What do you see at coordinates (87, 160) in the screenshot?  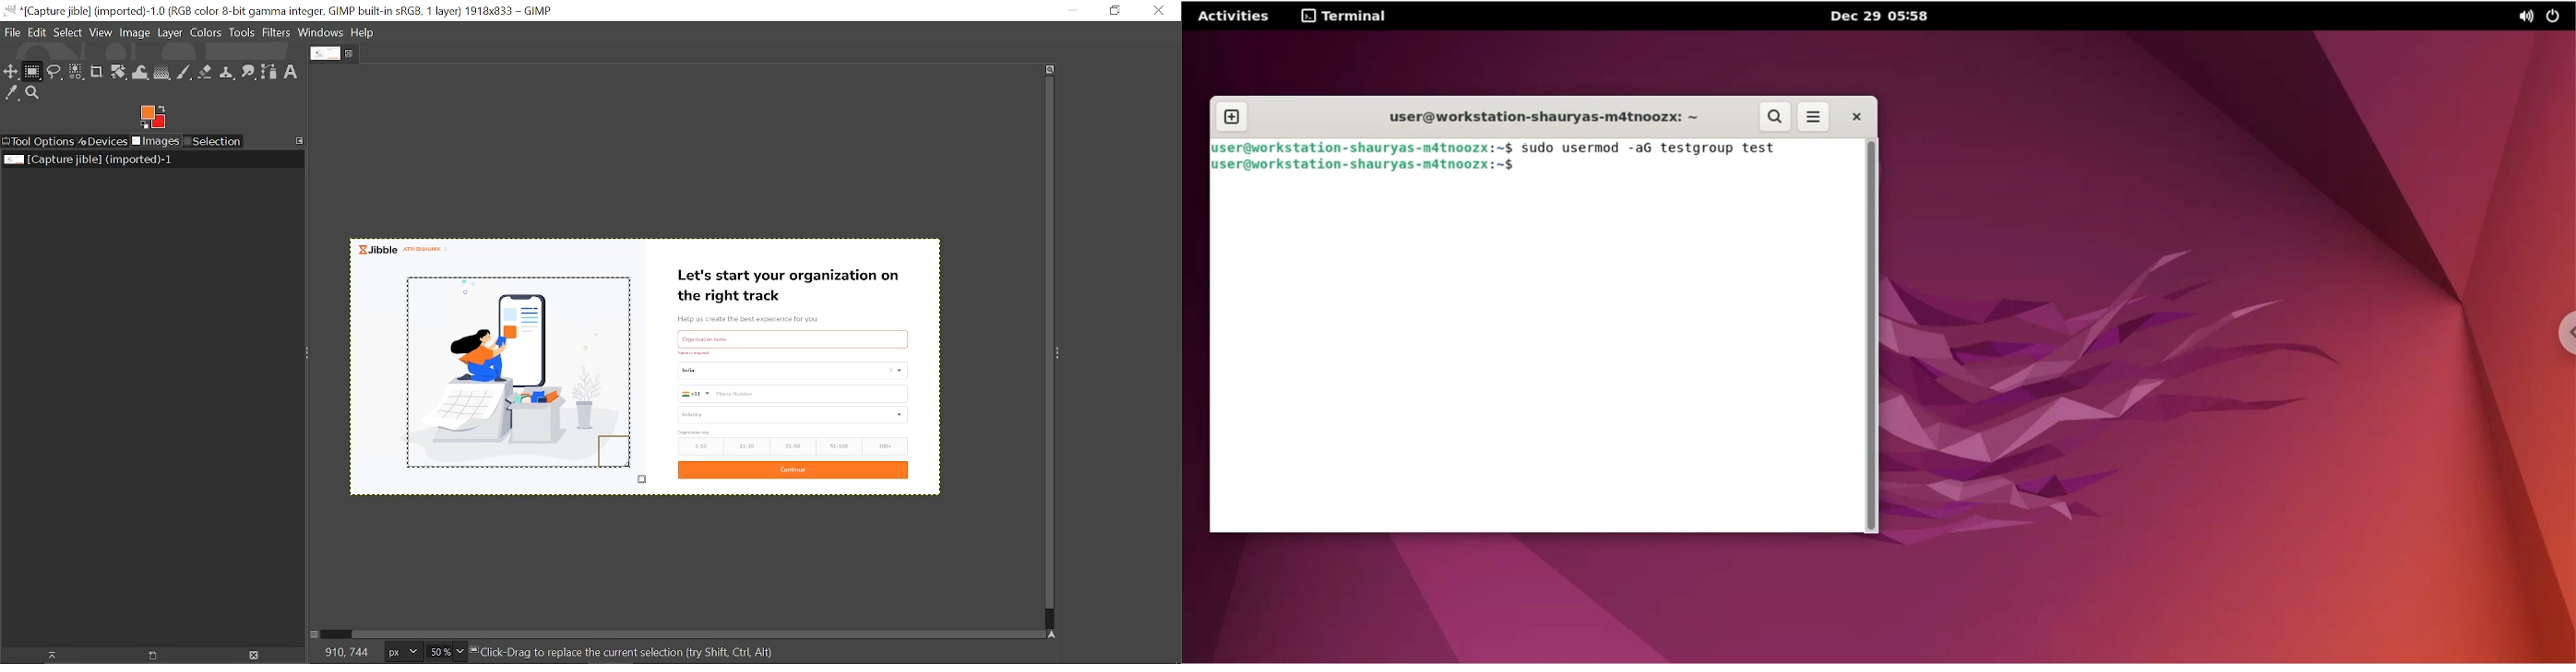 I see `Current image` at bounding box center [87, 160].